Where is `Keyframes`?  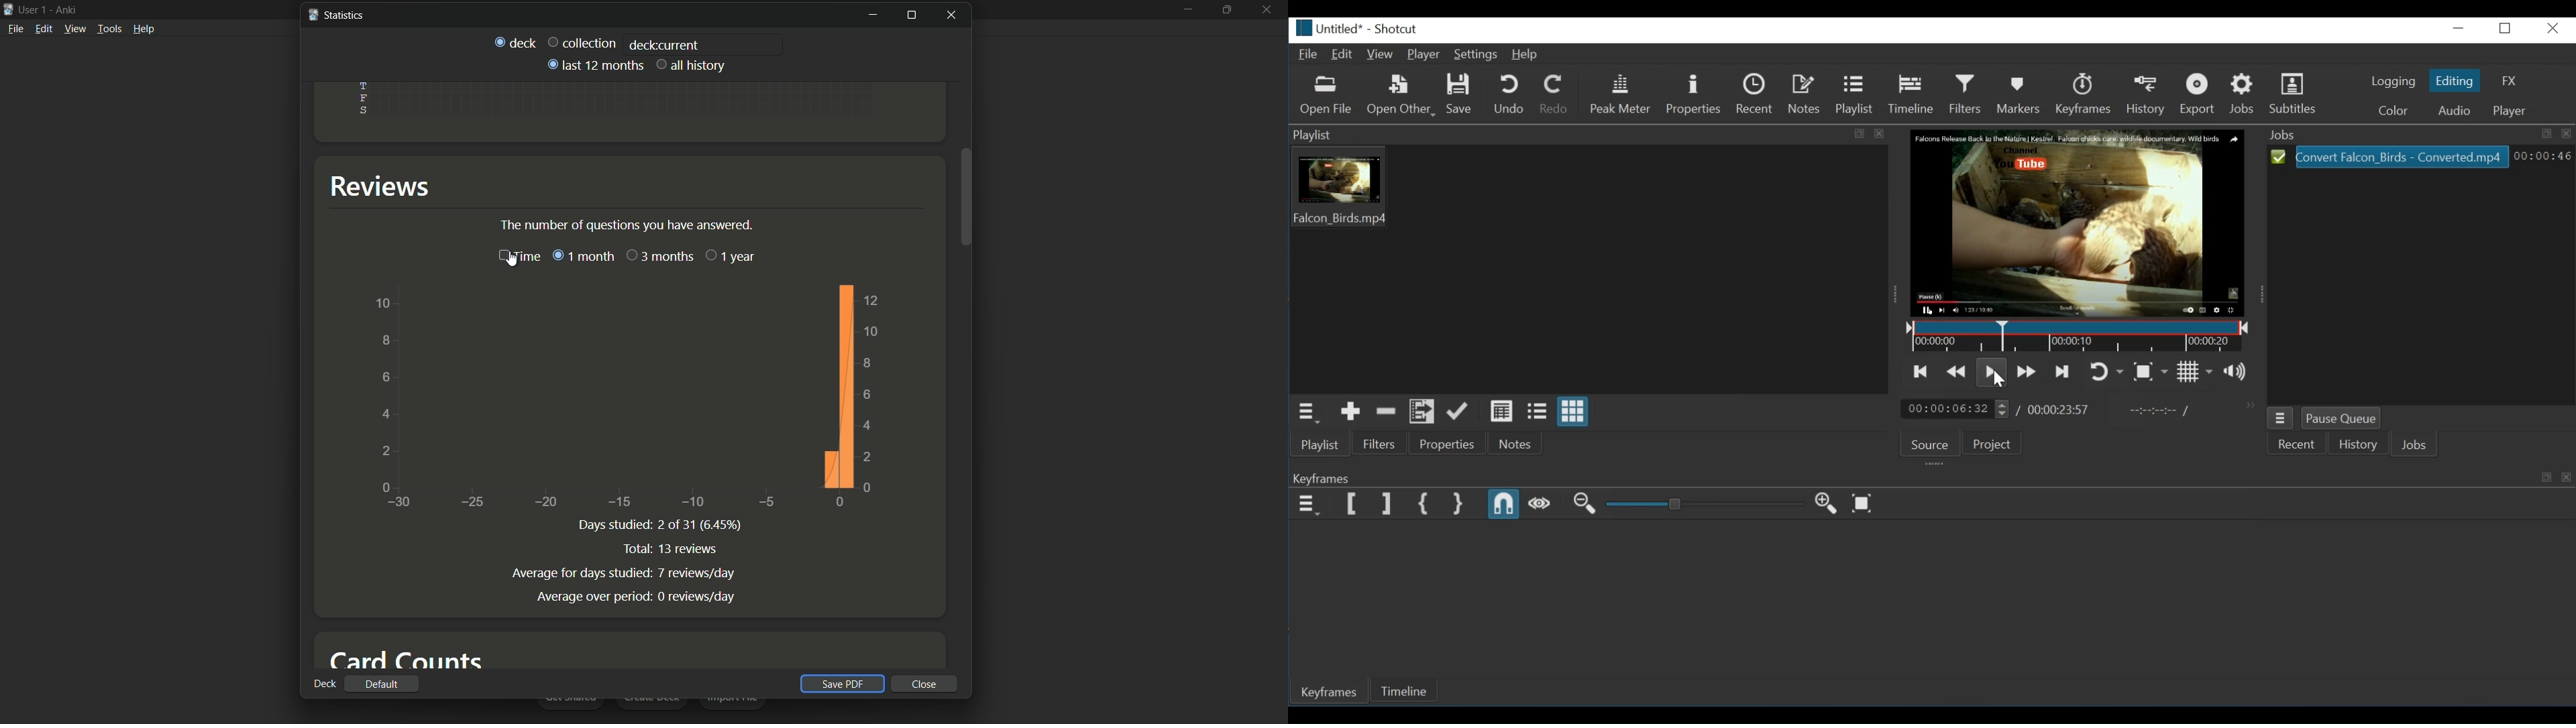 Keyframes is located at coordinates (1331, 692).